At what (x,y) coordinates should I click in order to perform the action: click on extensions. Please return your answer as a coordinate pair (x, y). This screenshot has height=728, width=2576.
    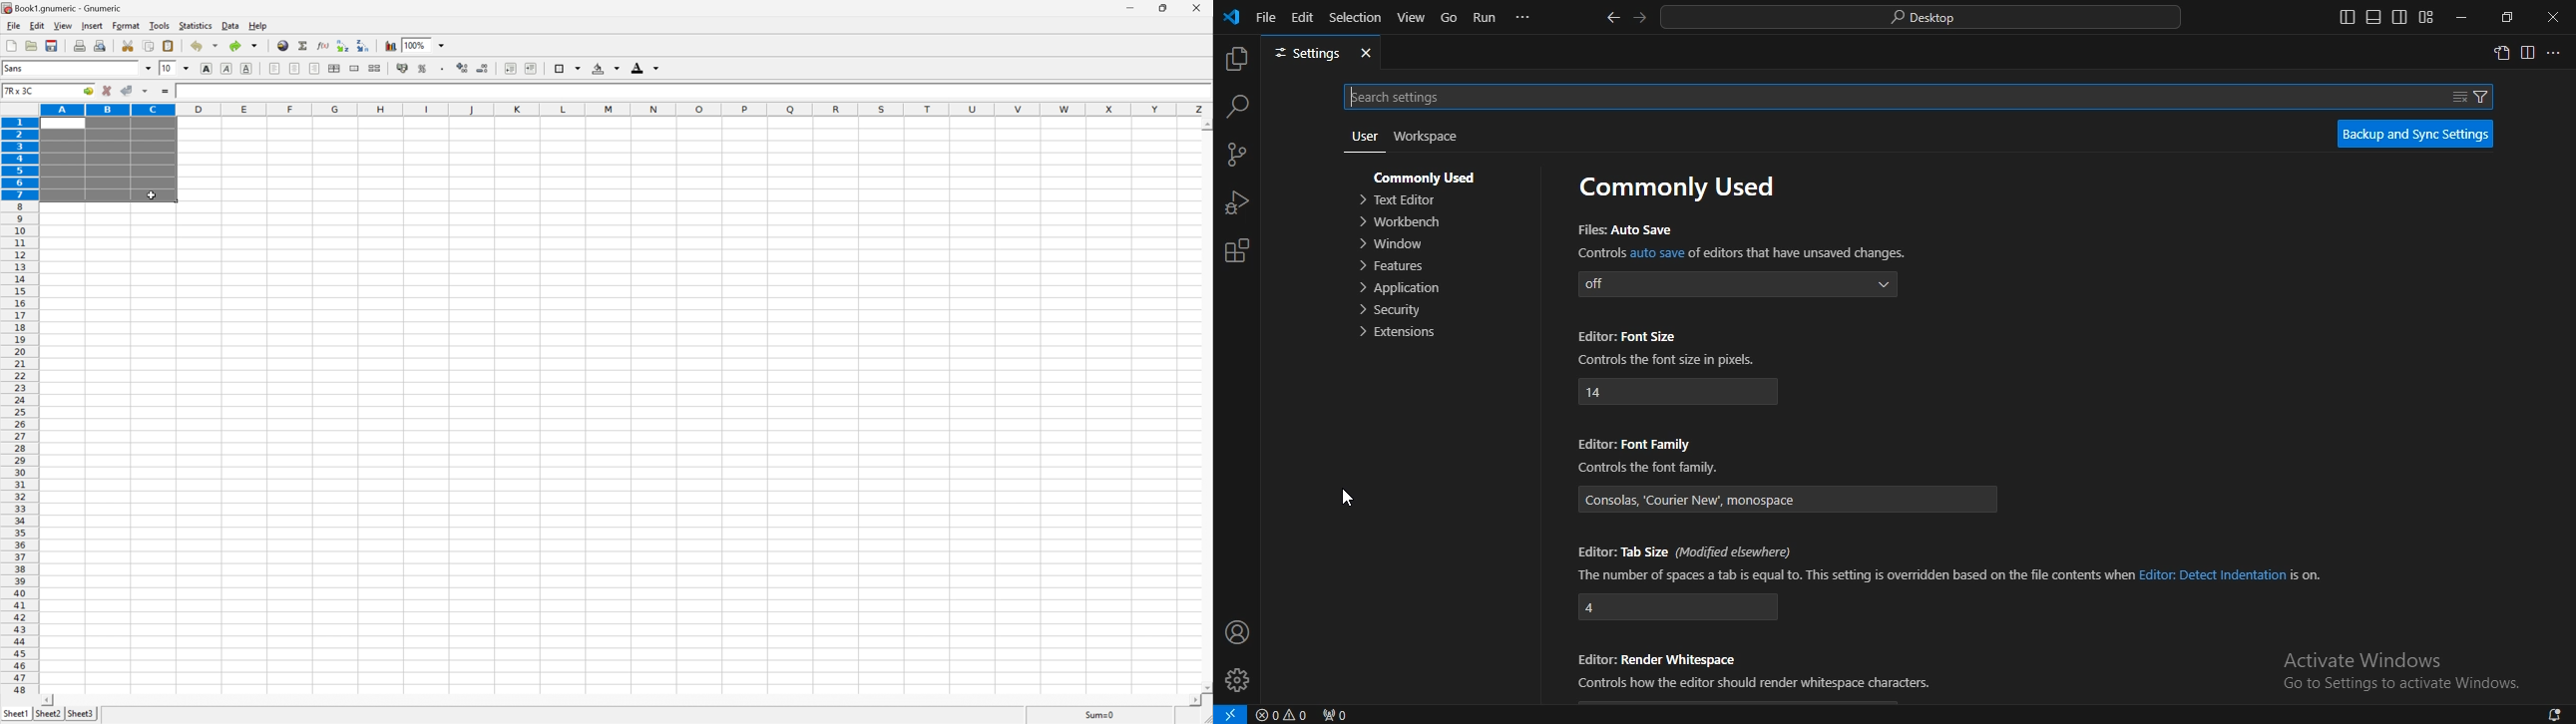
    Looking at the image, I should click on (1239, 251).